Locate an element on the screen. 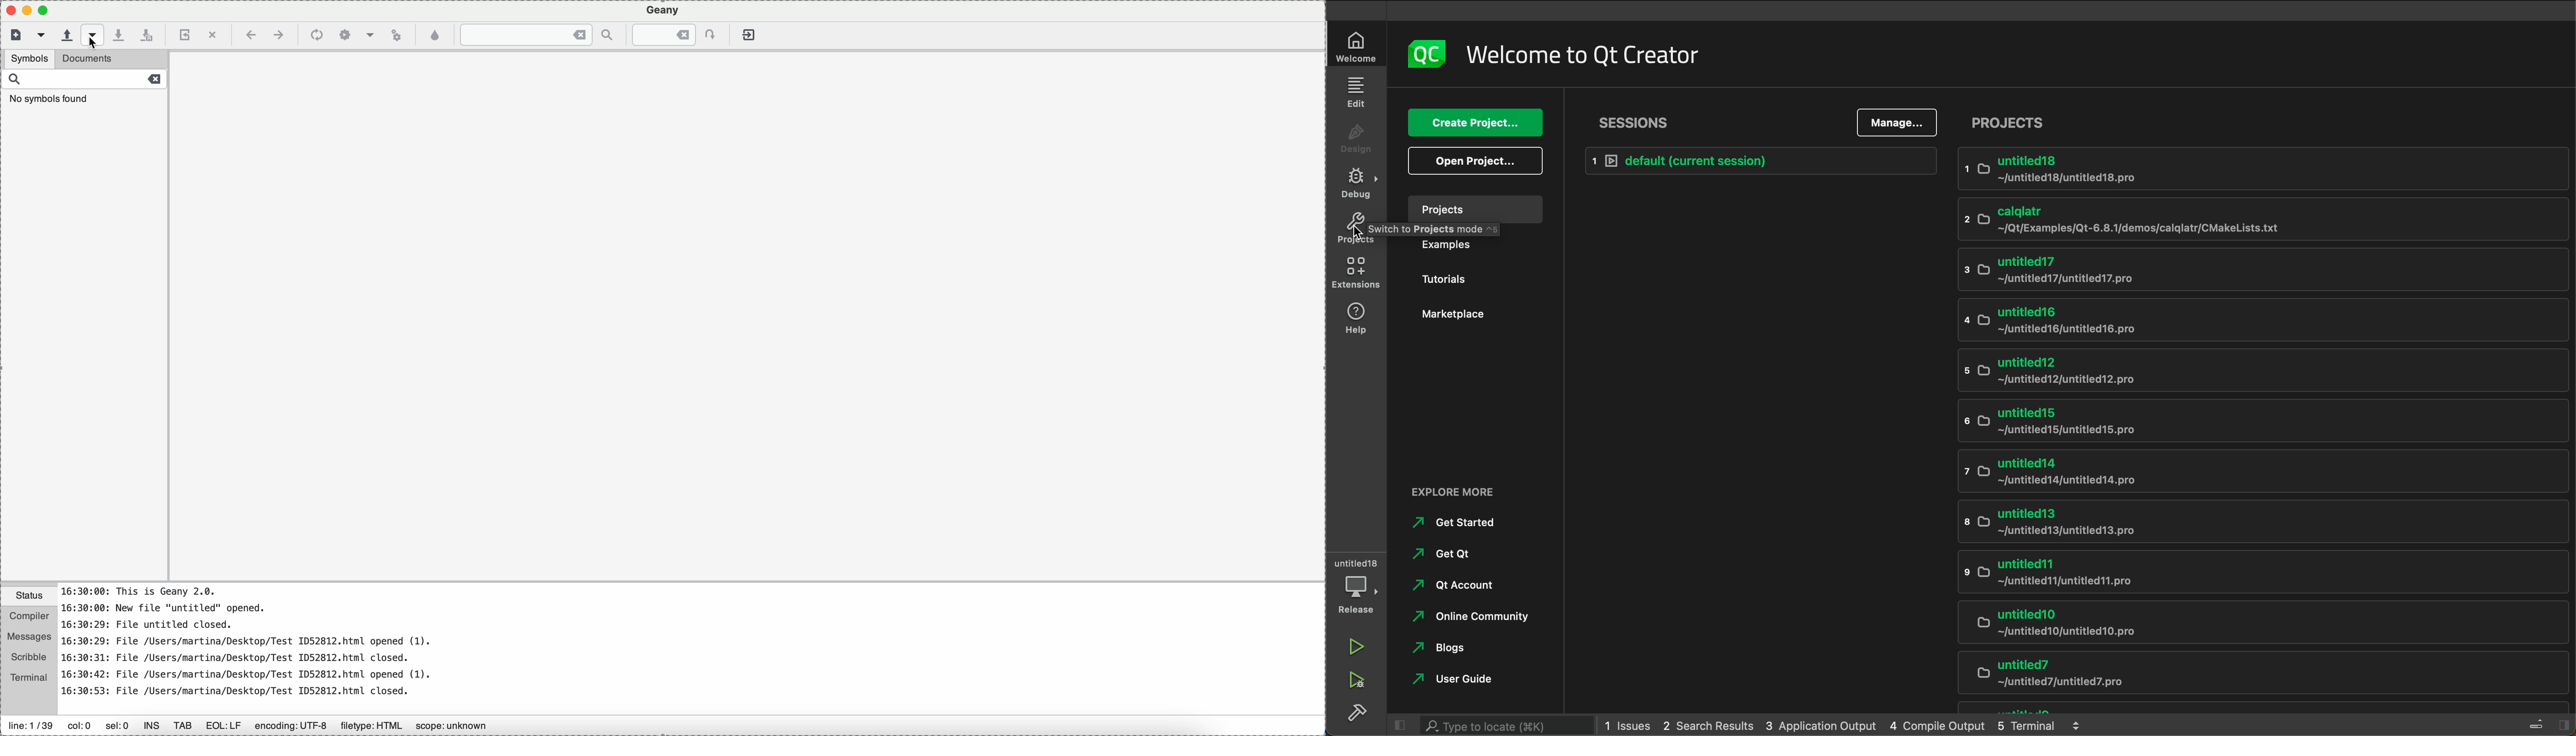 This screenshot has width=2576, height=756. untitled17 is located at coordinates (2264, 269).